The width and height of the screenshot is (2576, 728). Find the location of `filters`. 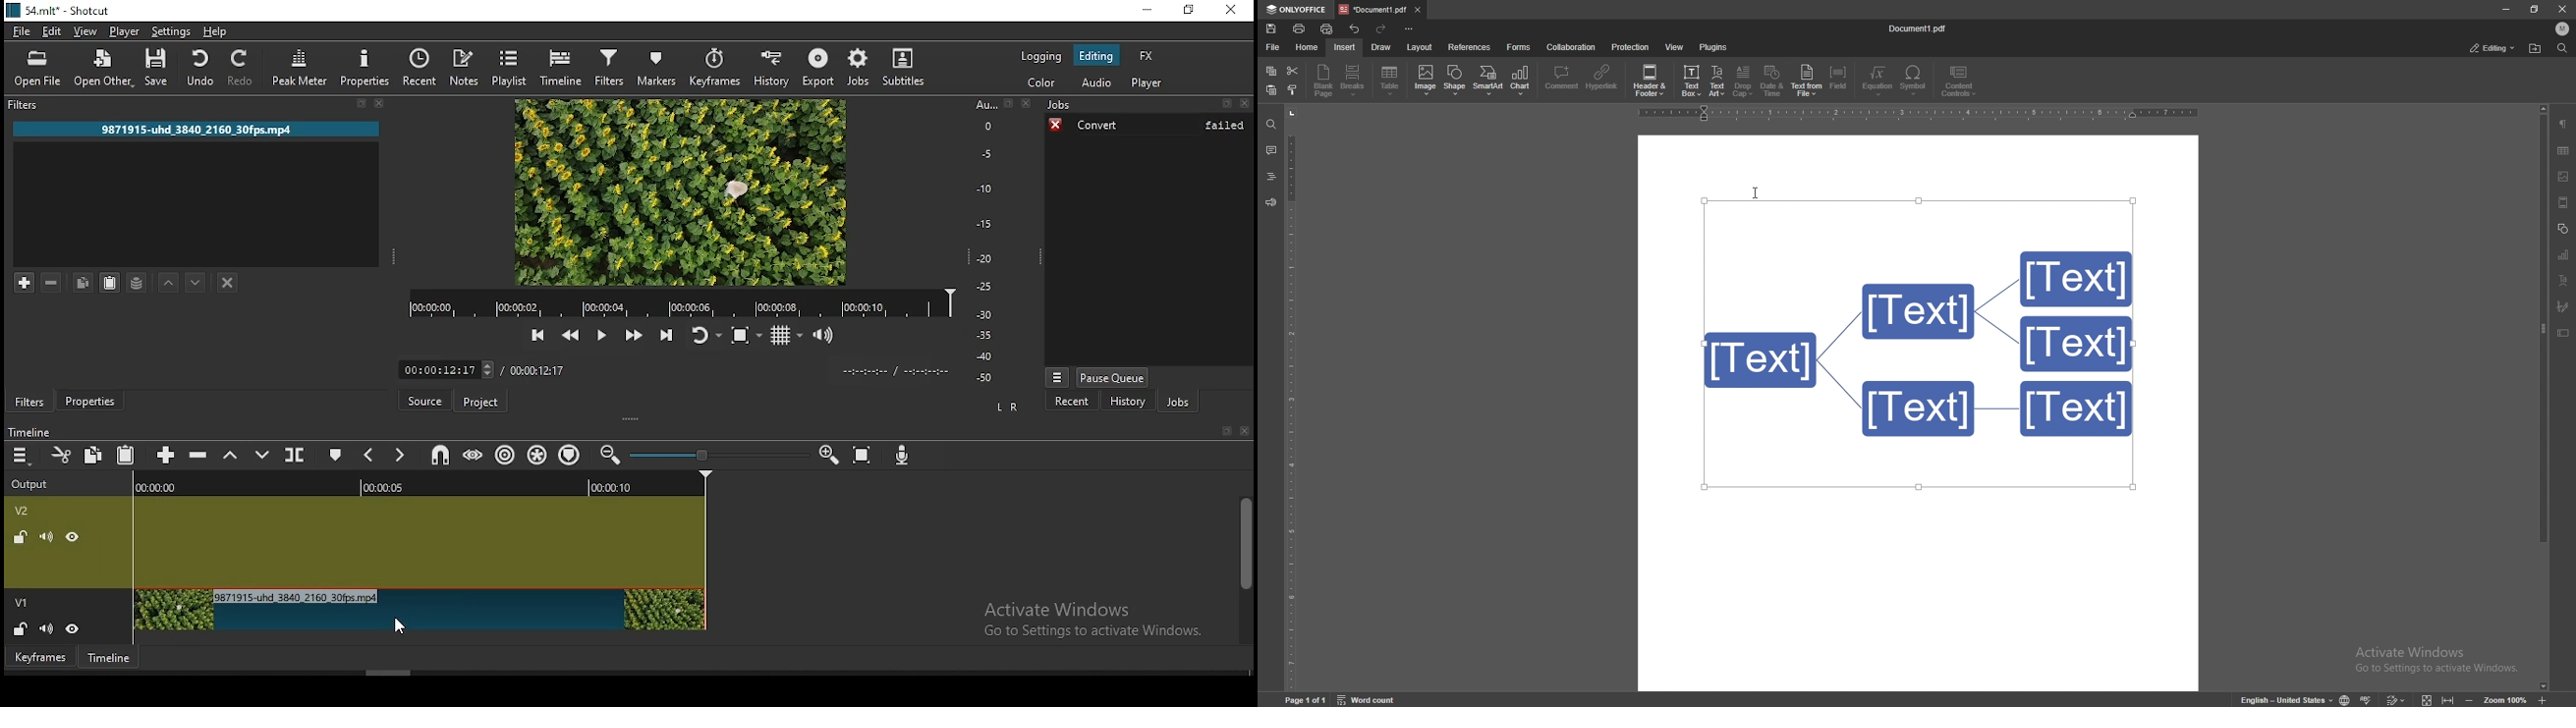

filters is located at coordinates (612, 69).